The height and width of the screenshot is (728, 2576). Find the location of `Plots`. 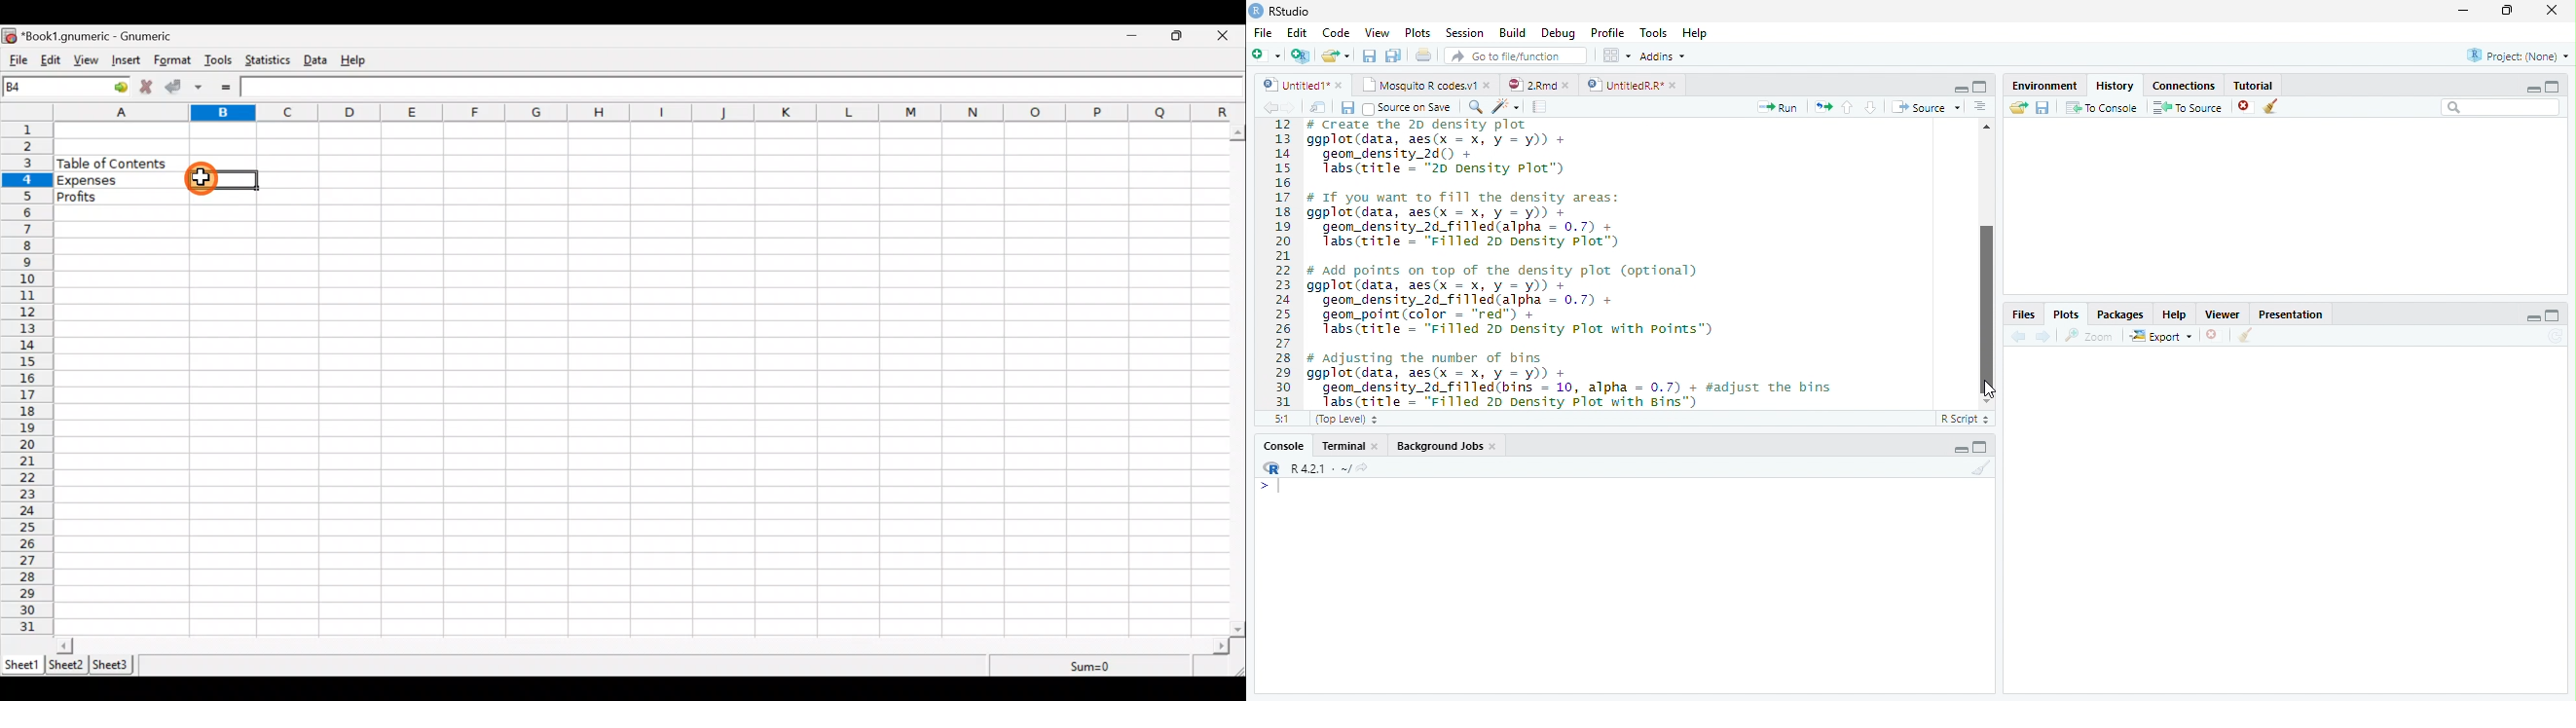

Plots is located at coordinates (1417, 32).